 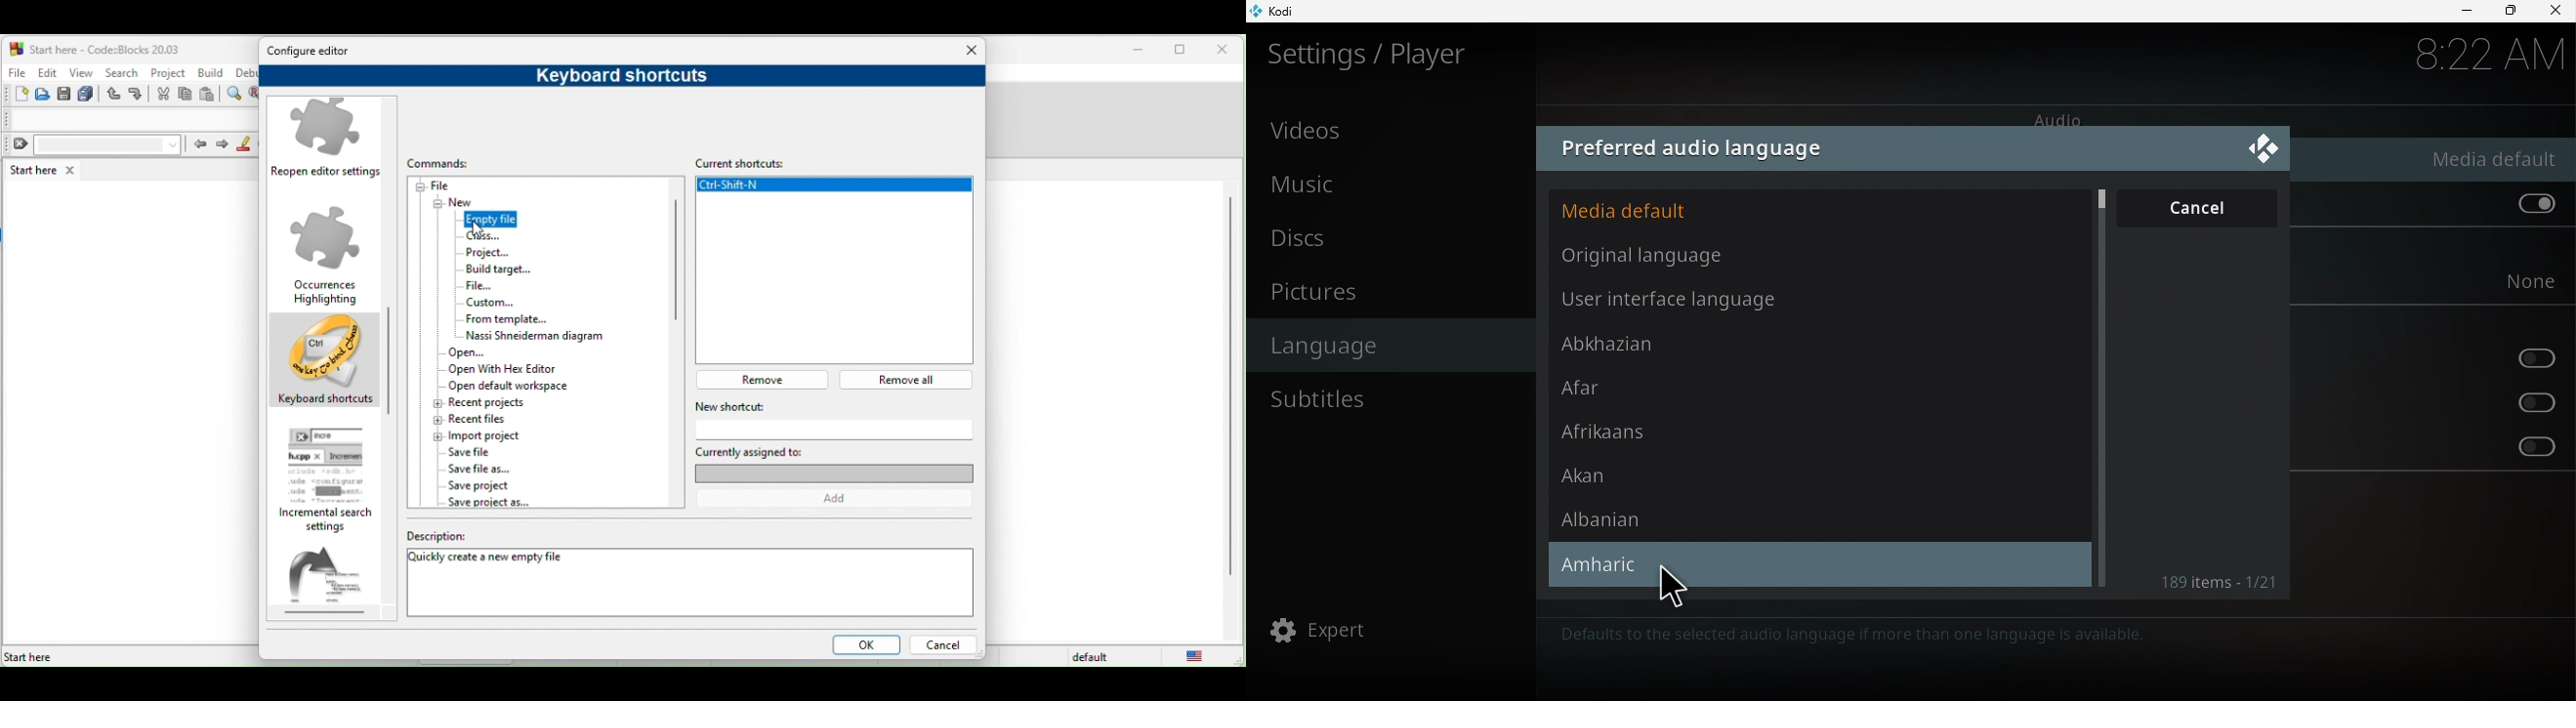 What do you see at coordinates (1809, 392) in the screenshot?
I see `Afar` at bounding box center [1809, 392].